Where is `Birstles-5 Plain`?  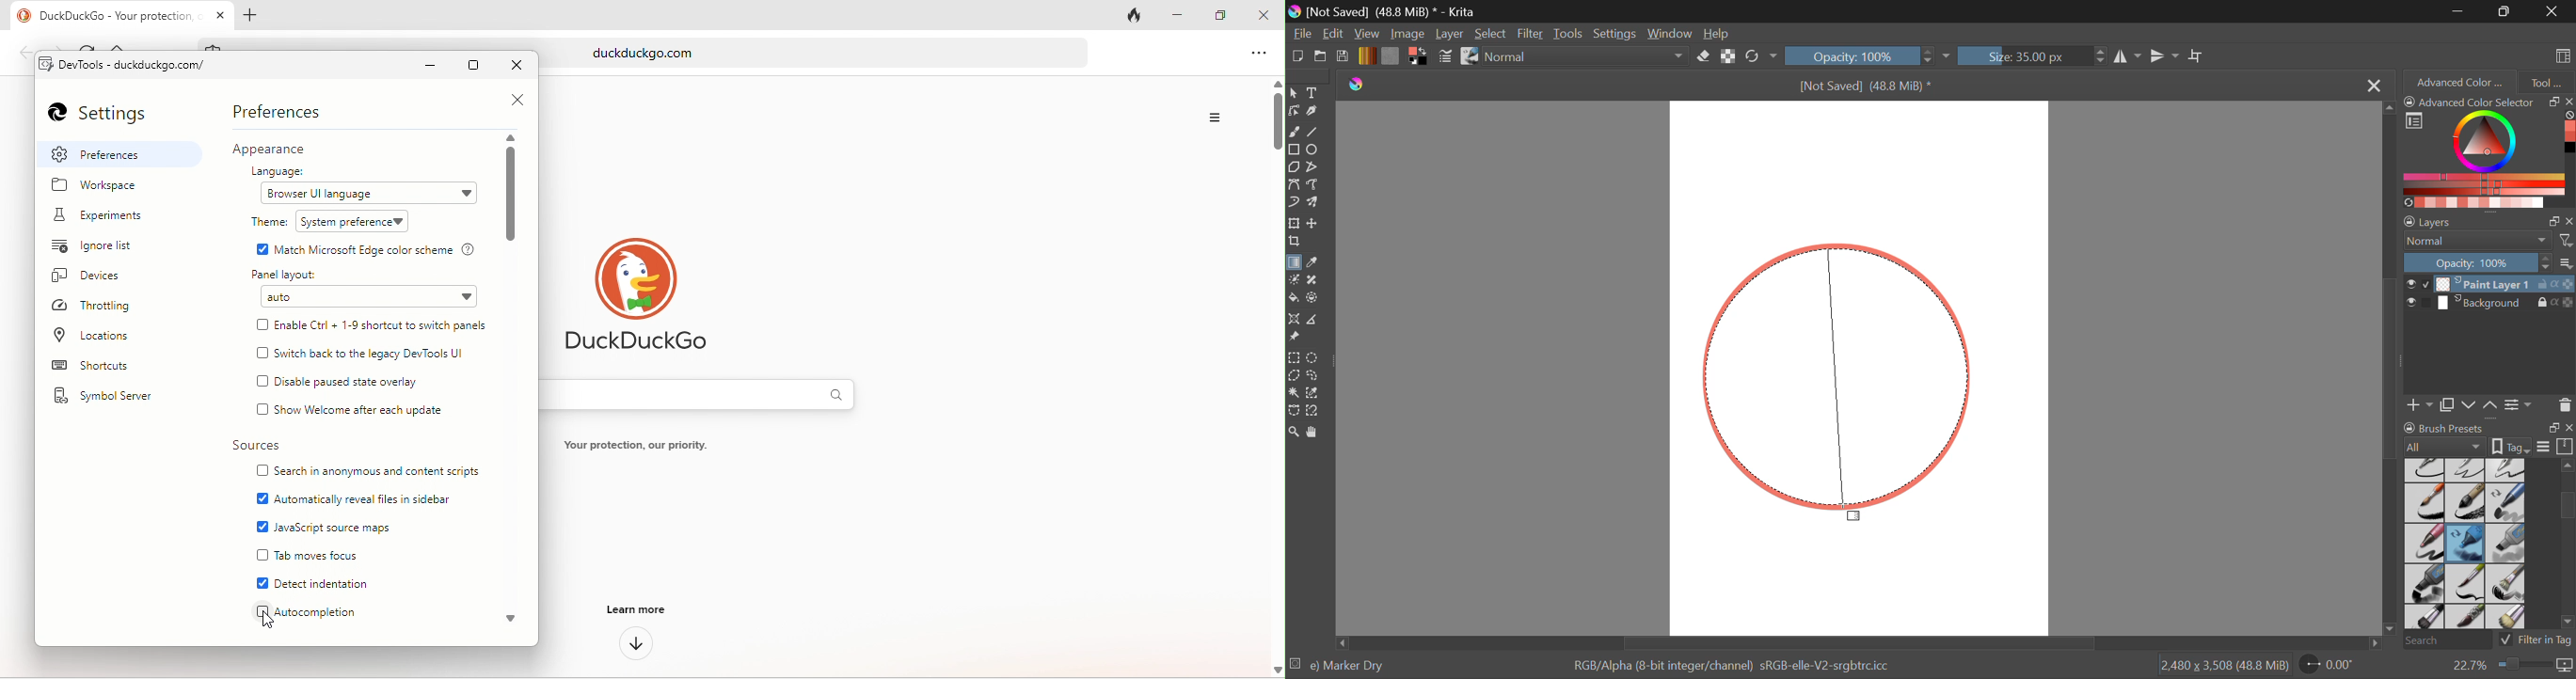 Birstles-5 Plain is located at coordinates (2509, 618).